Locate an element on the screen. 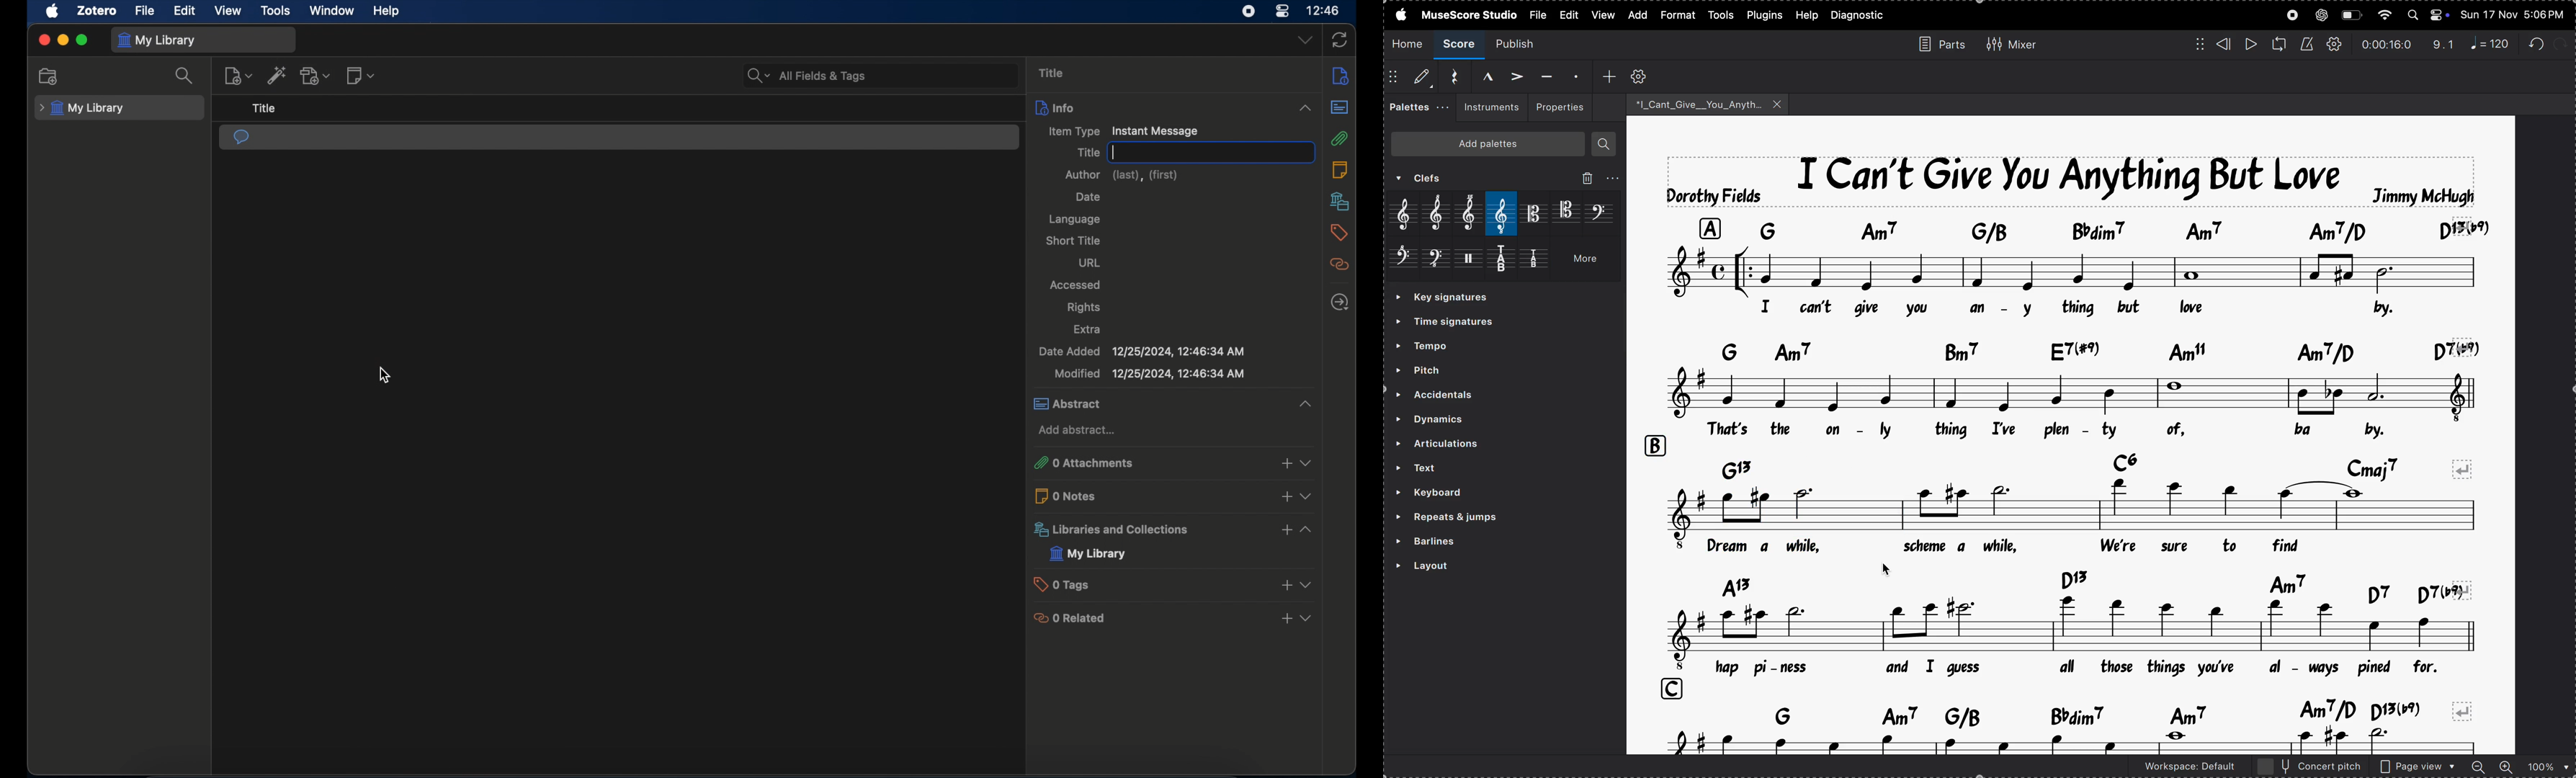 This screenshot has height=784, width=2576. playback settings is located at coordinates (2336, 44).